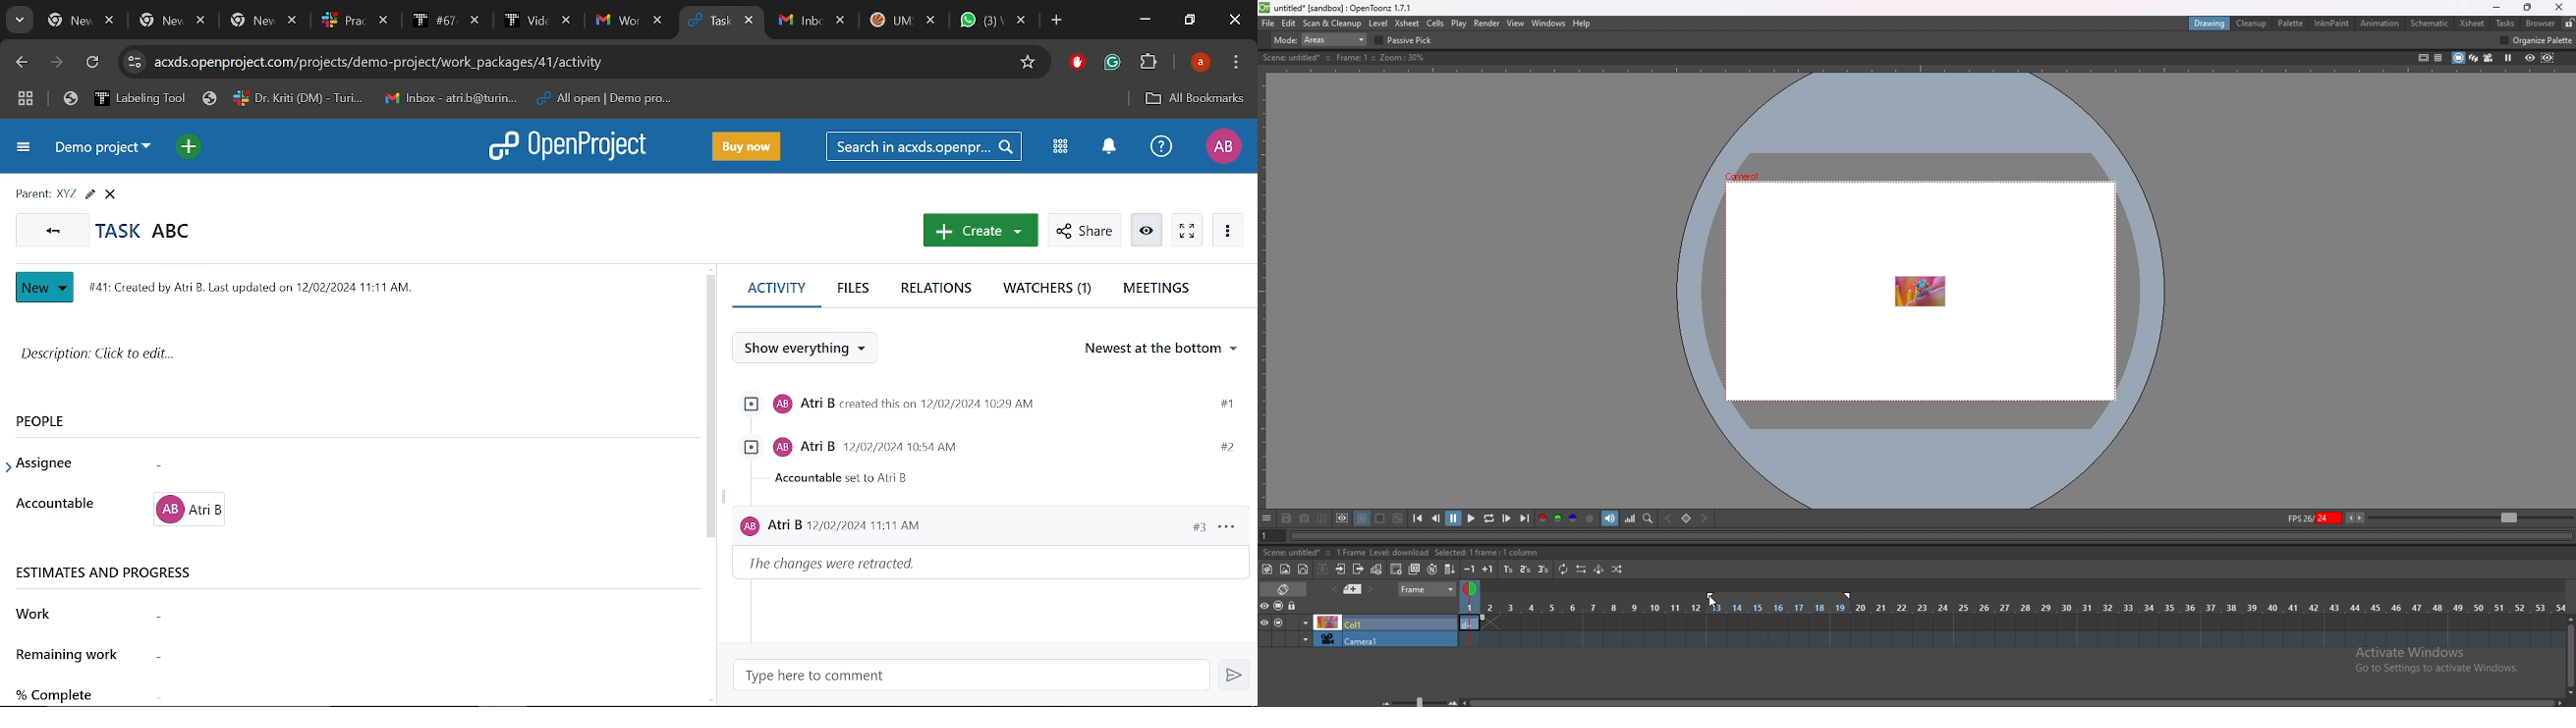 The height and width of the screenshot is (728, 2576). Describe the element at coordinates (2509, 58) in the screenshot. I see `freeze` at that location.